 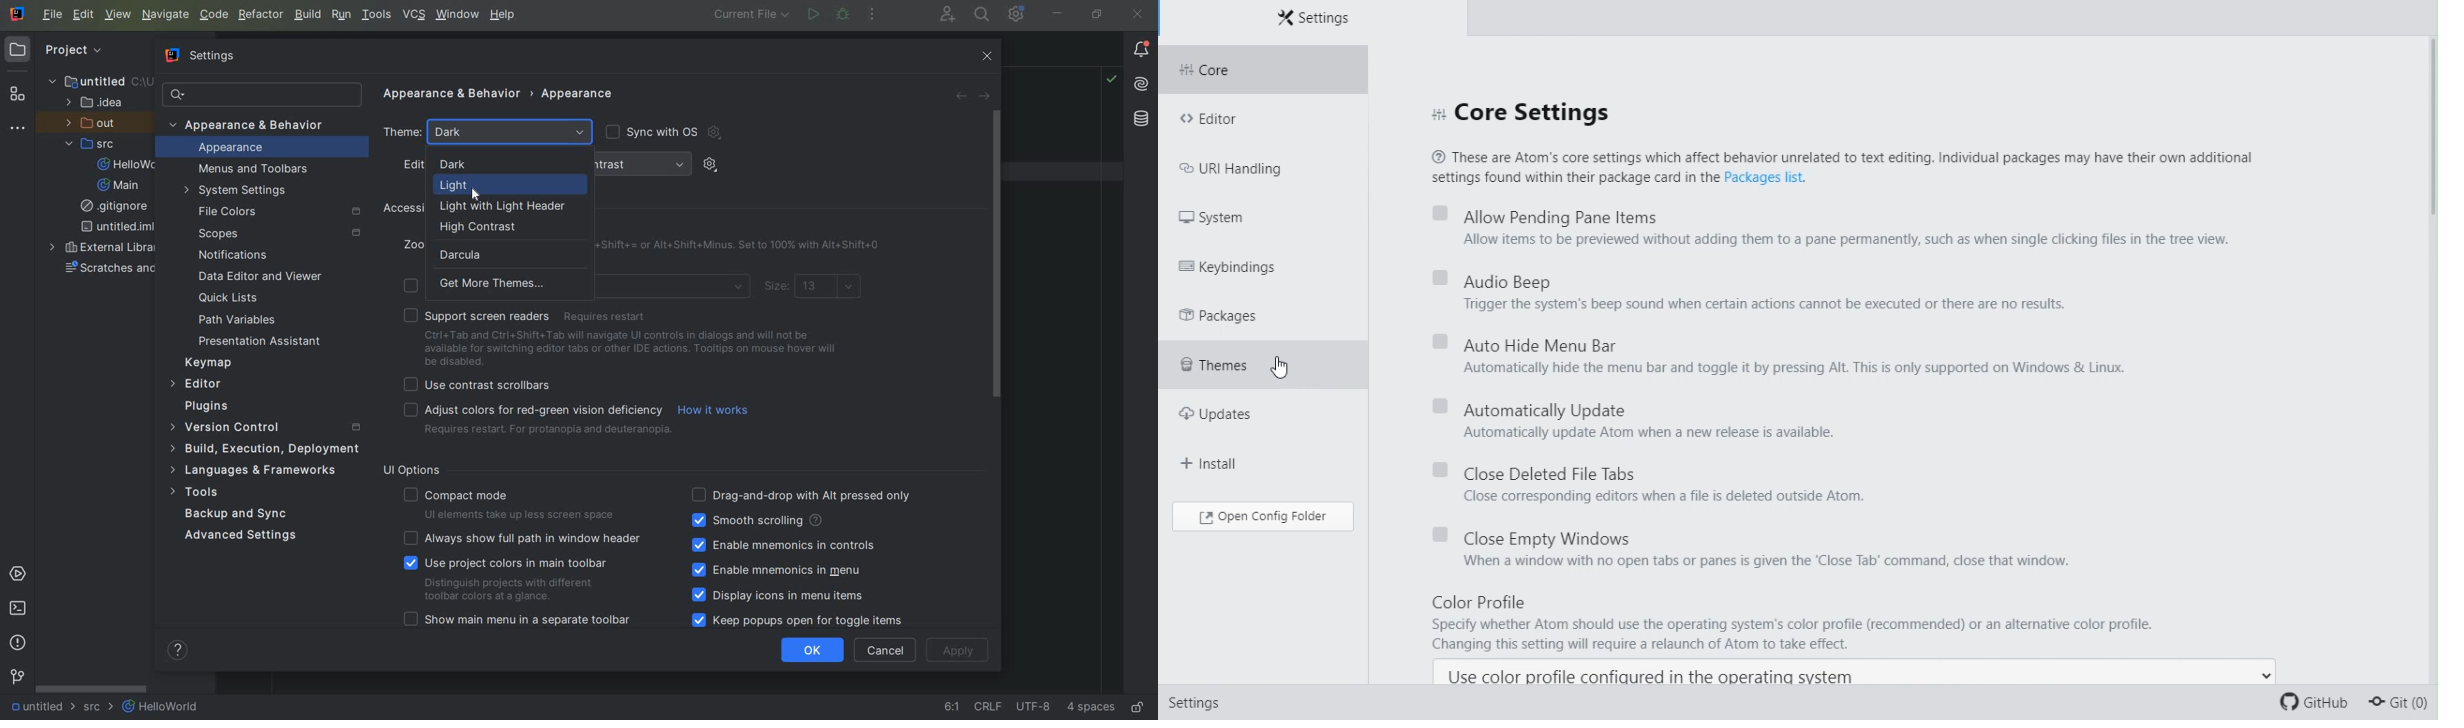 I want to click on BACKWARD, so click(x=960, y=96).